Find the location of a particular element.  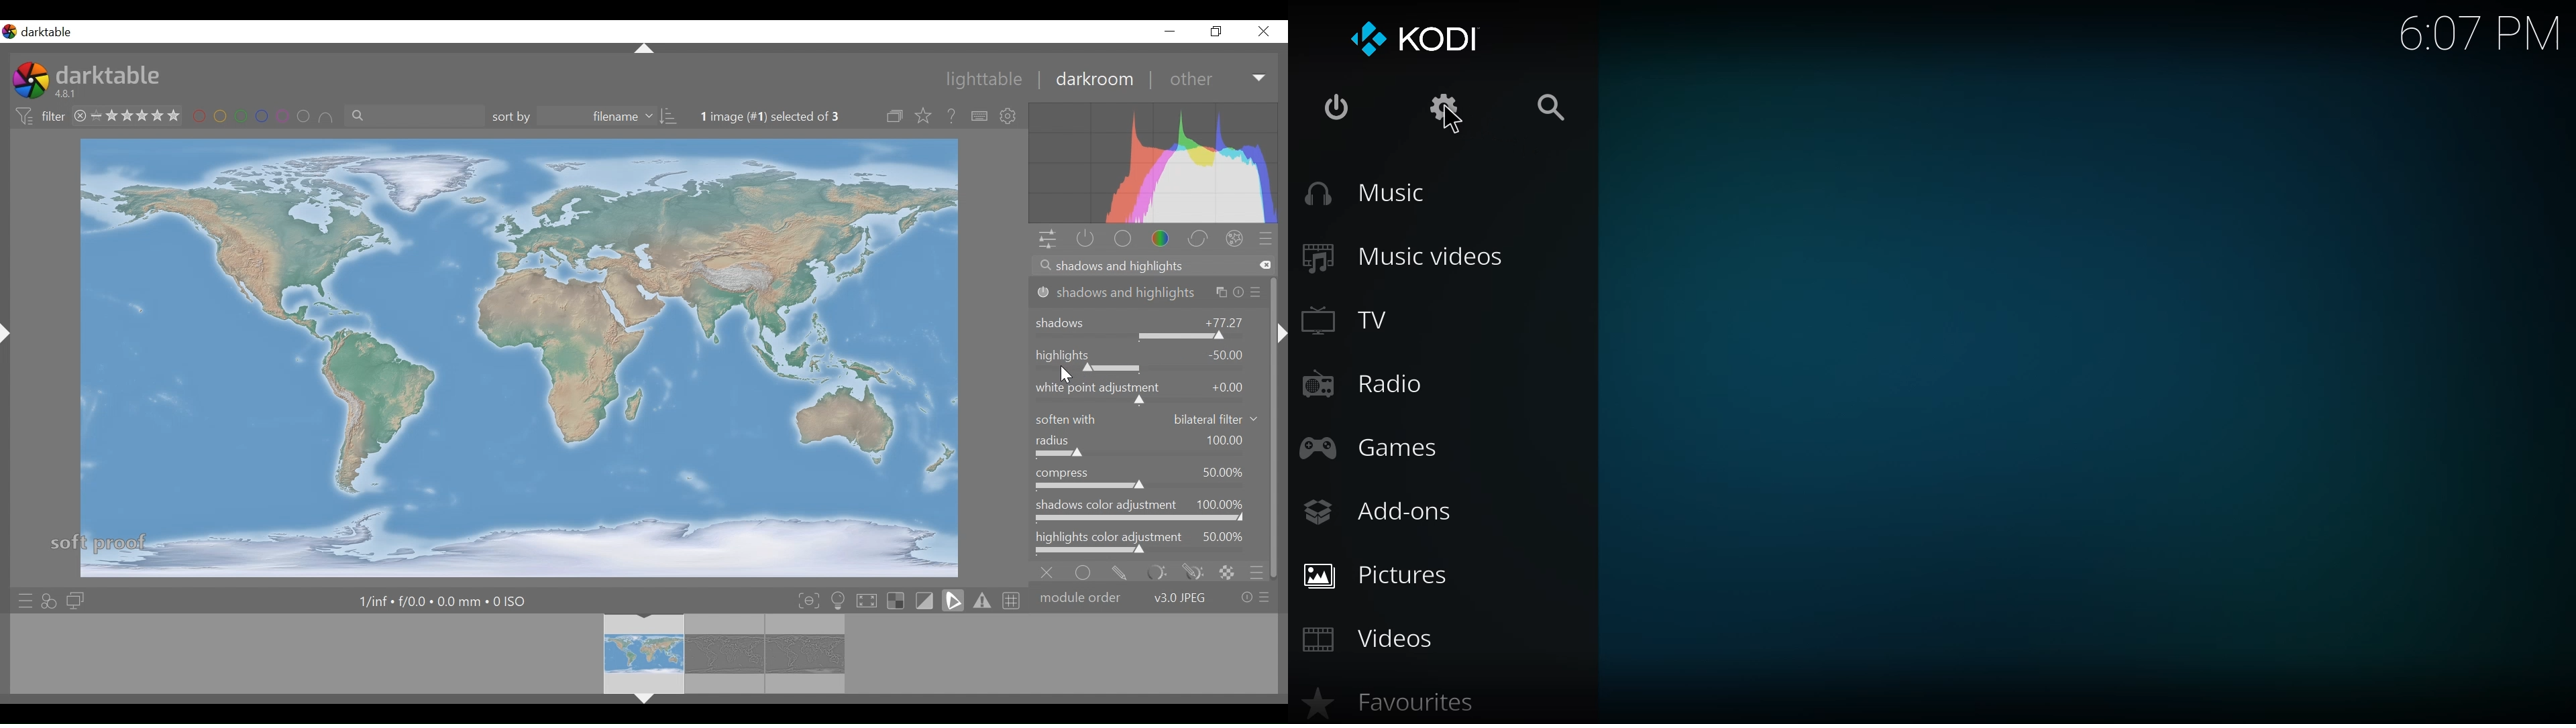

music is located at coordinates (1368, 193).